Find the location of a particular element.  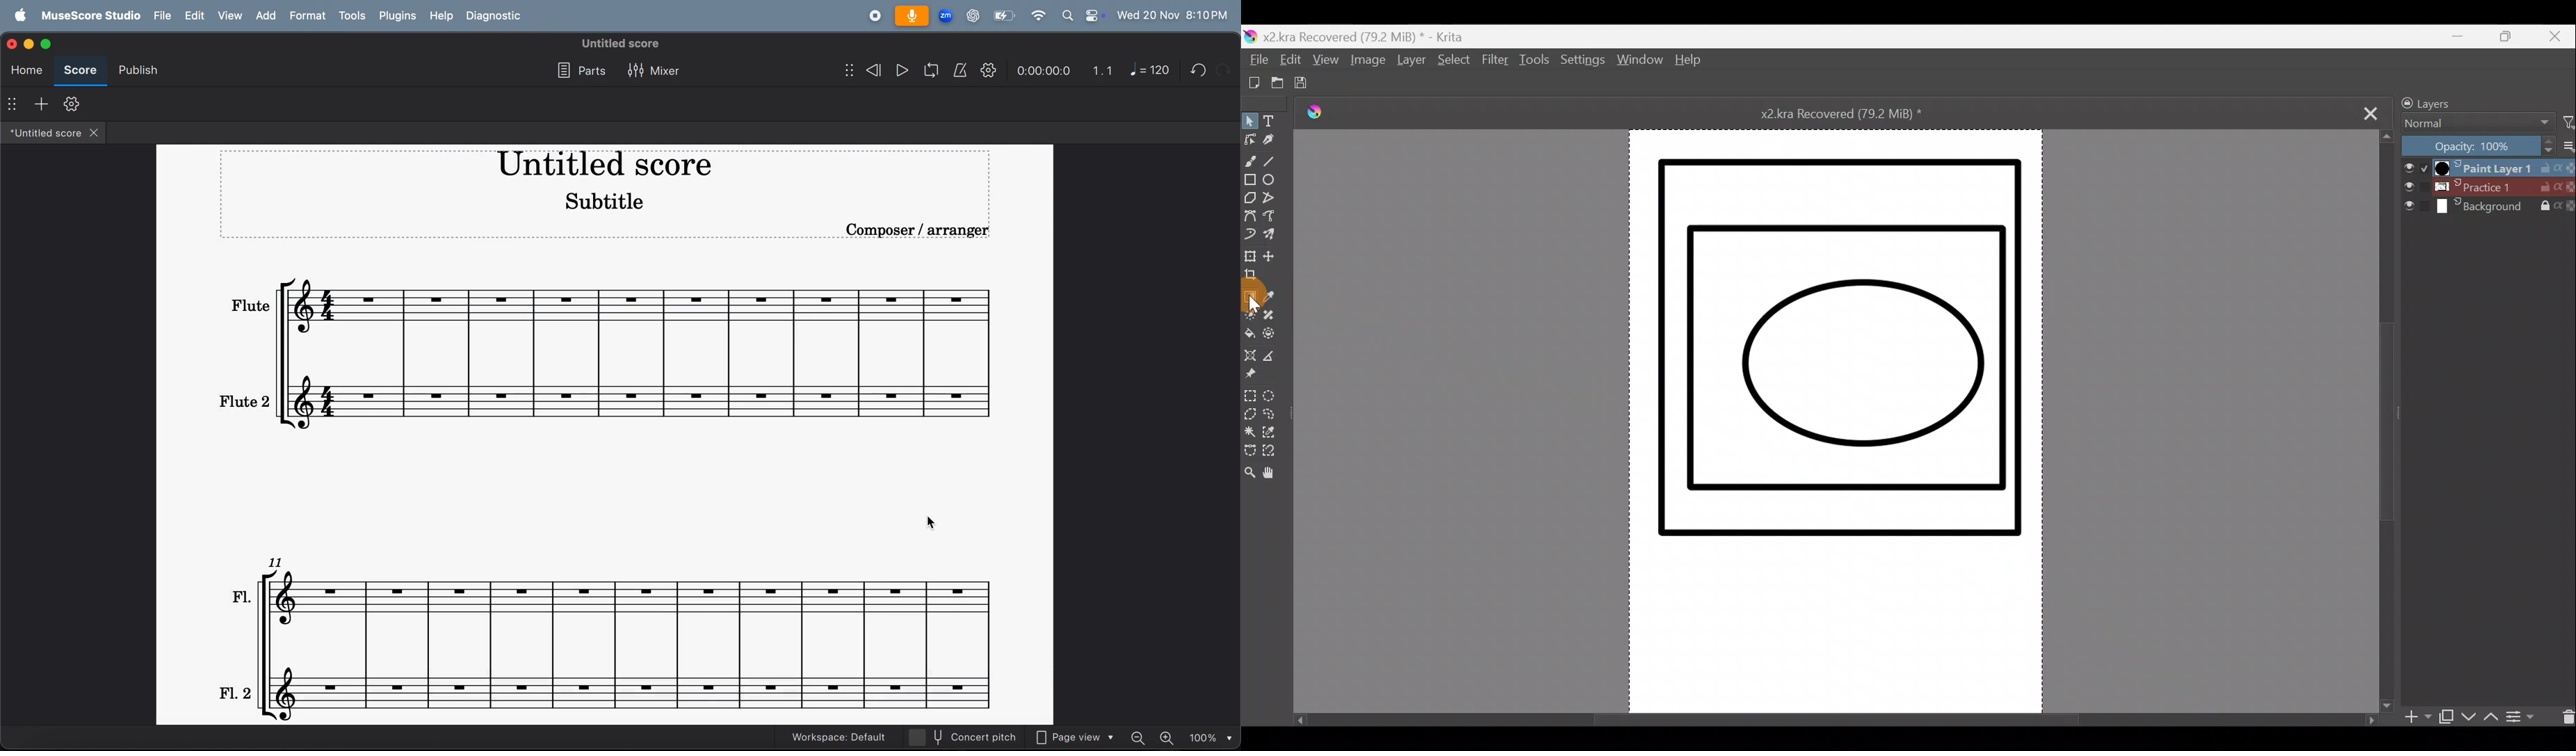

Duplicate layer/mask is located at coordinates (2446, 720).